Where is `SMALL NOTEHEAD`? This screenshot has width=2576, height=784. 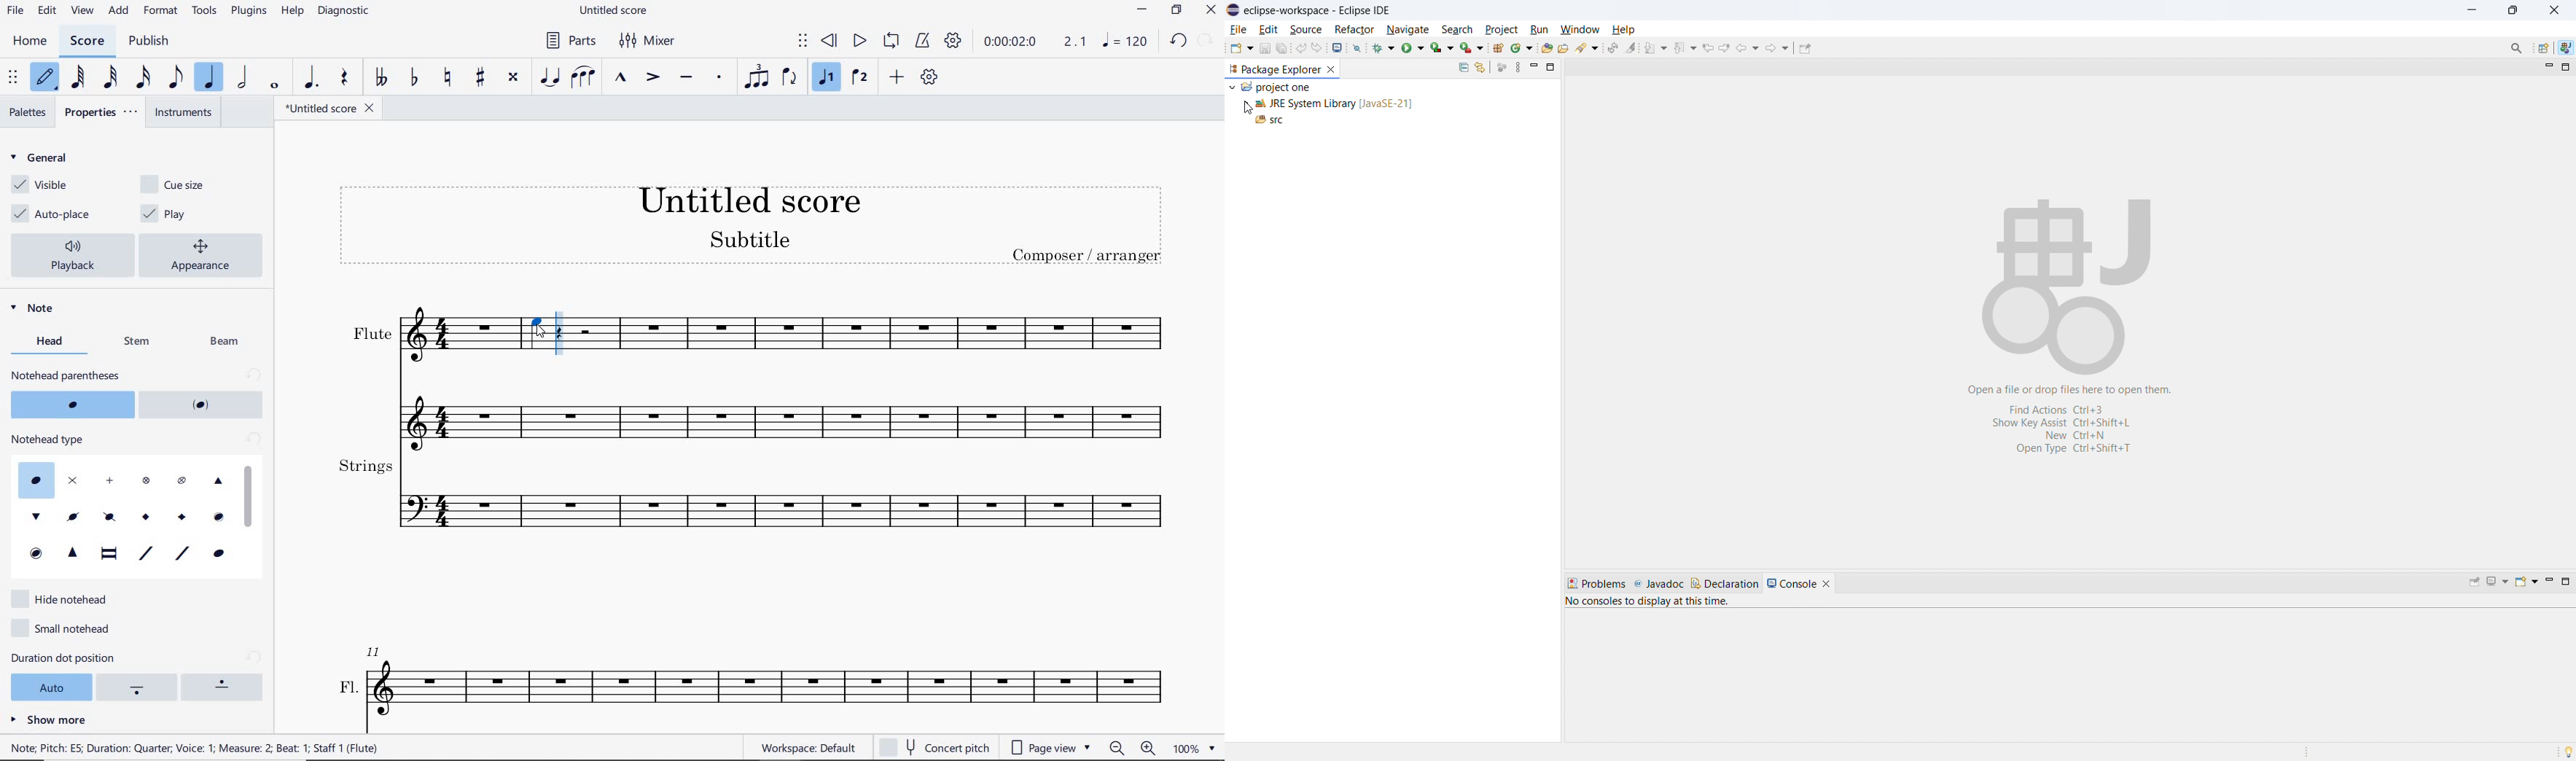 SMALL NOTEHEAD is located at coordinates (64, 629).